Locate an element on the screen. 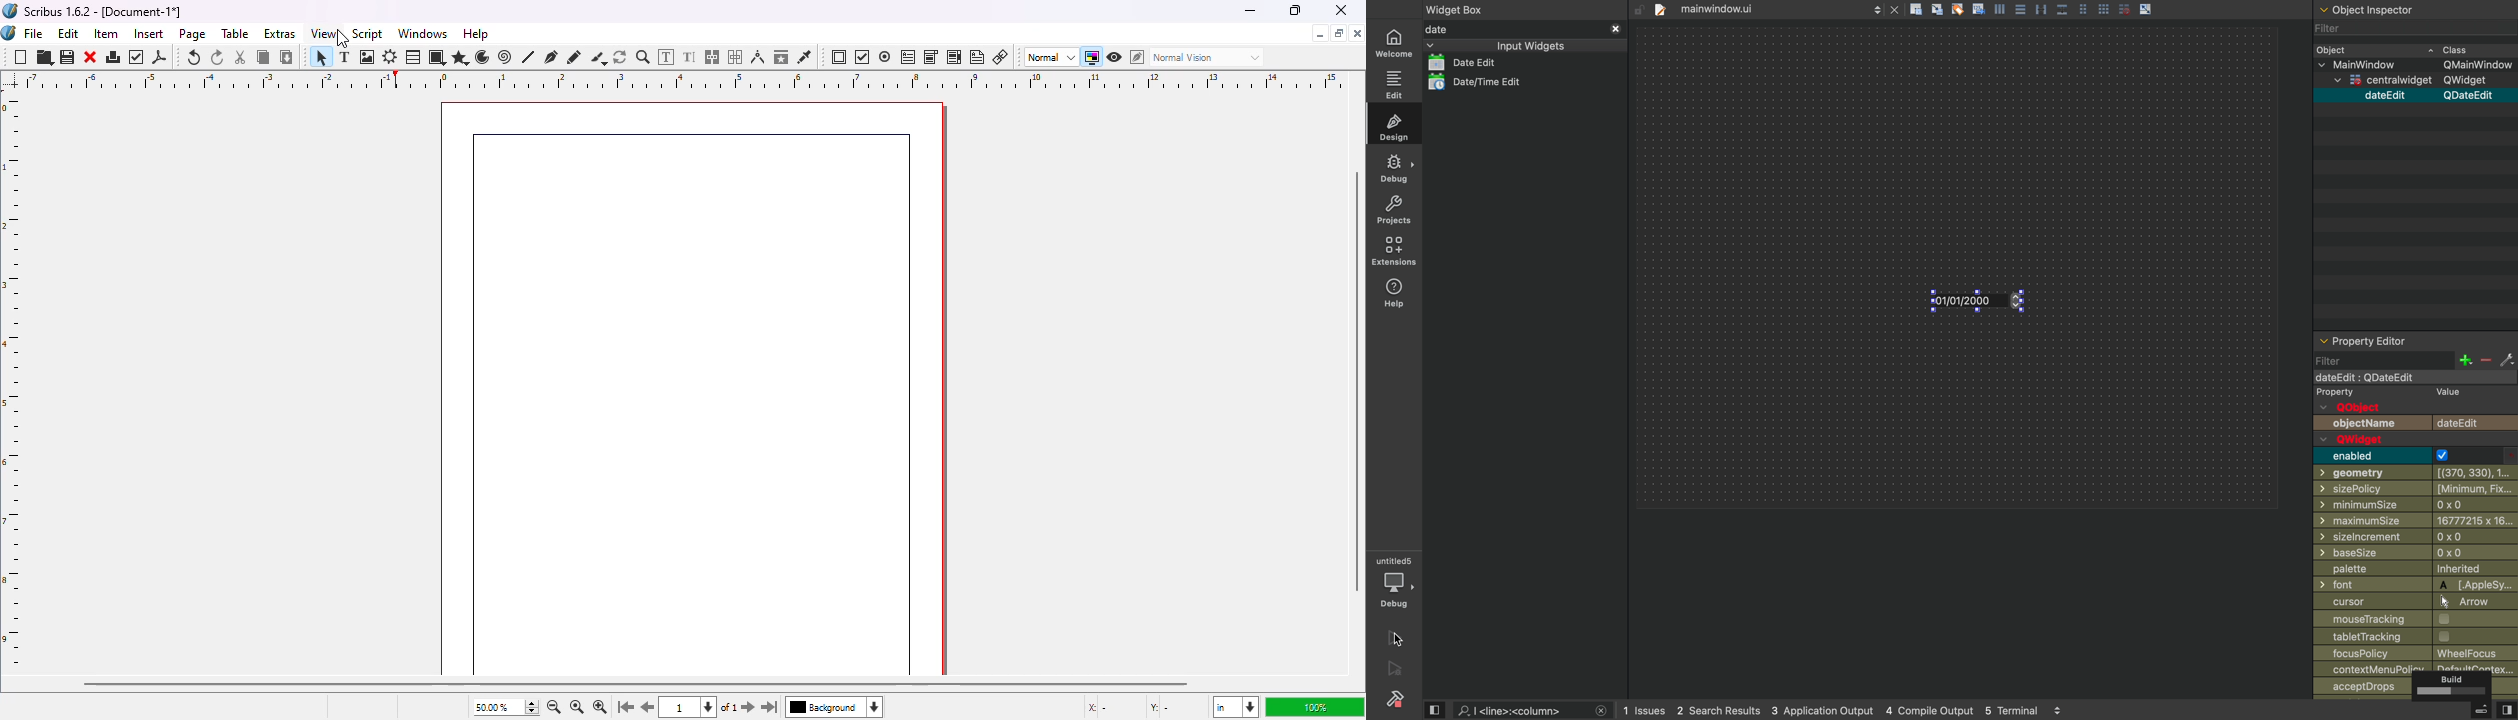 This screenshot has width=2520, height=728. zoom in by the stepping value in tools preferences is located at coordinates (599, 708).